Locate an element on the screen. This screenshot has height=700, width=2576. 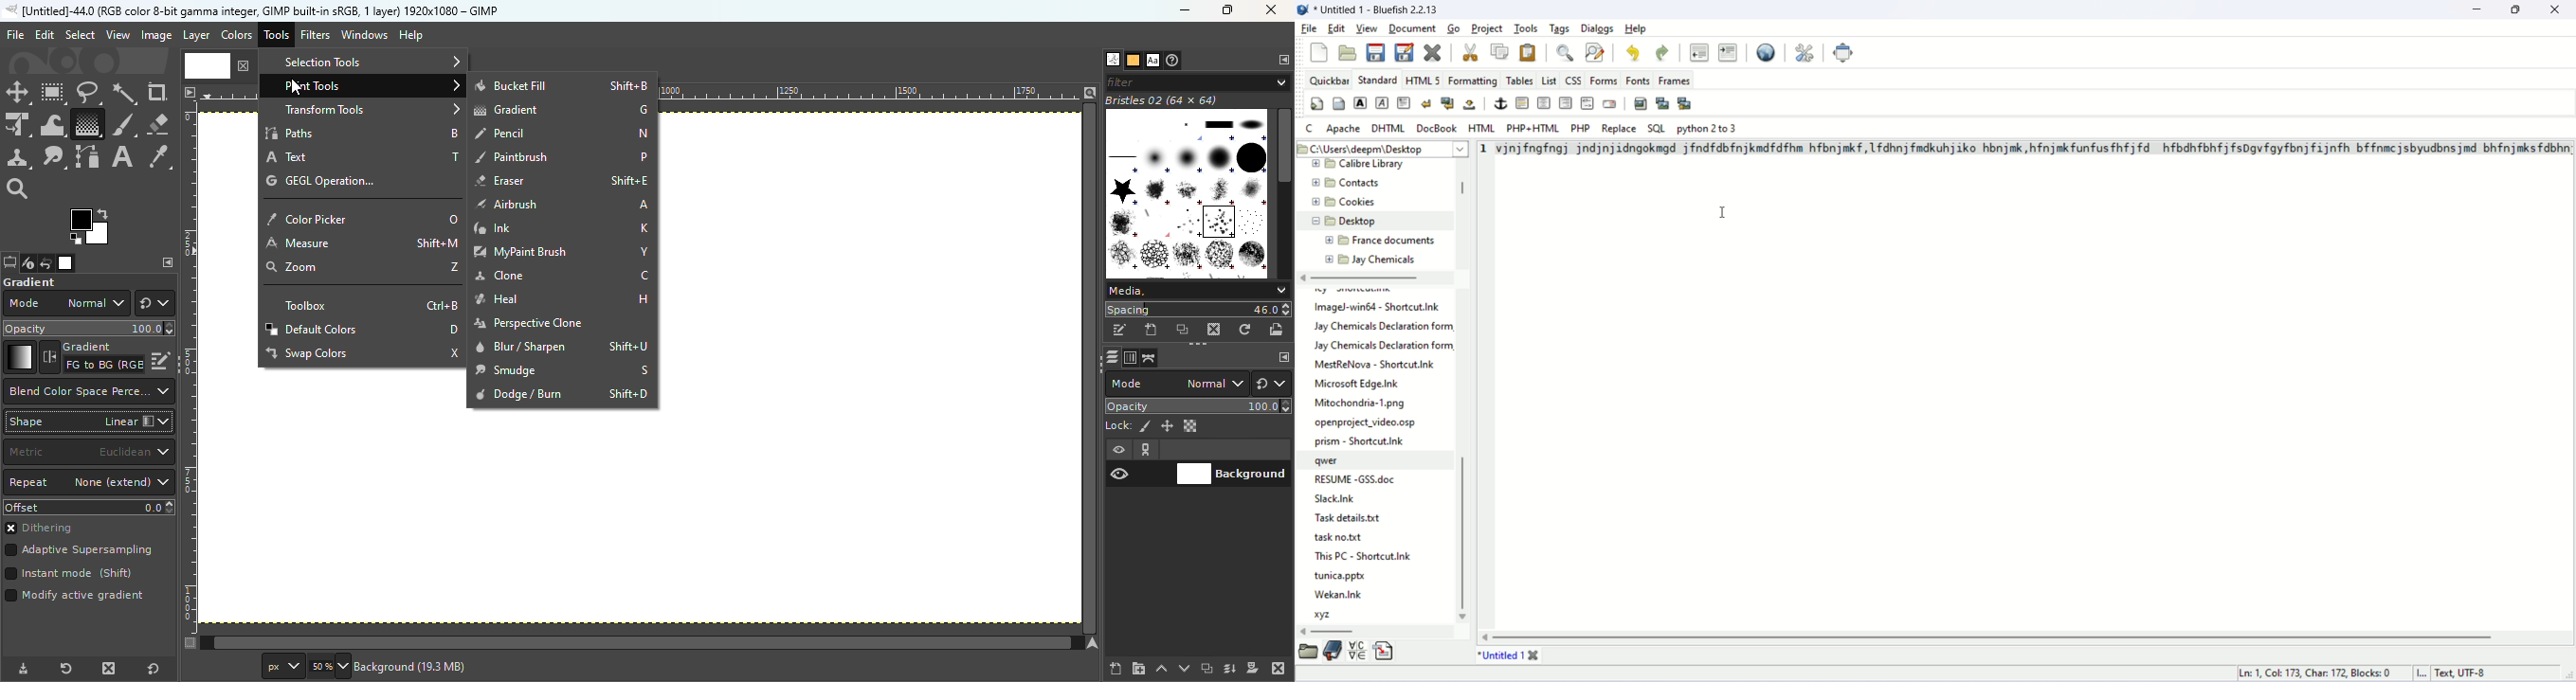
save as is located at coordinates (1403, 52).